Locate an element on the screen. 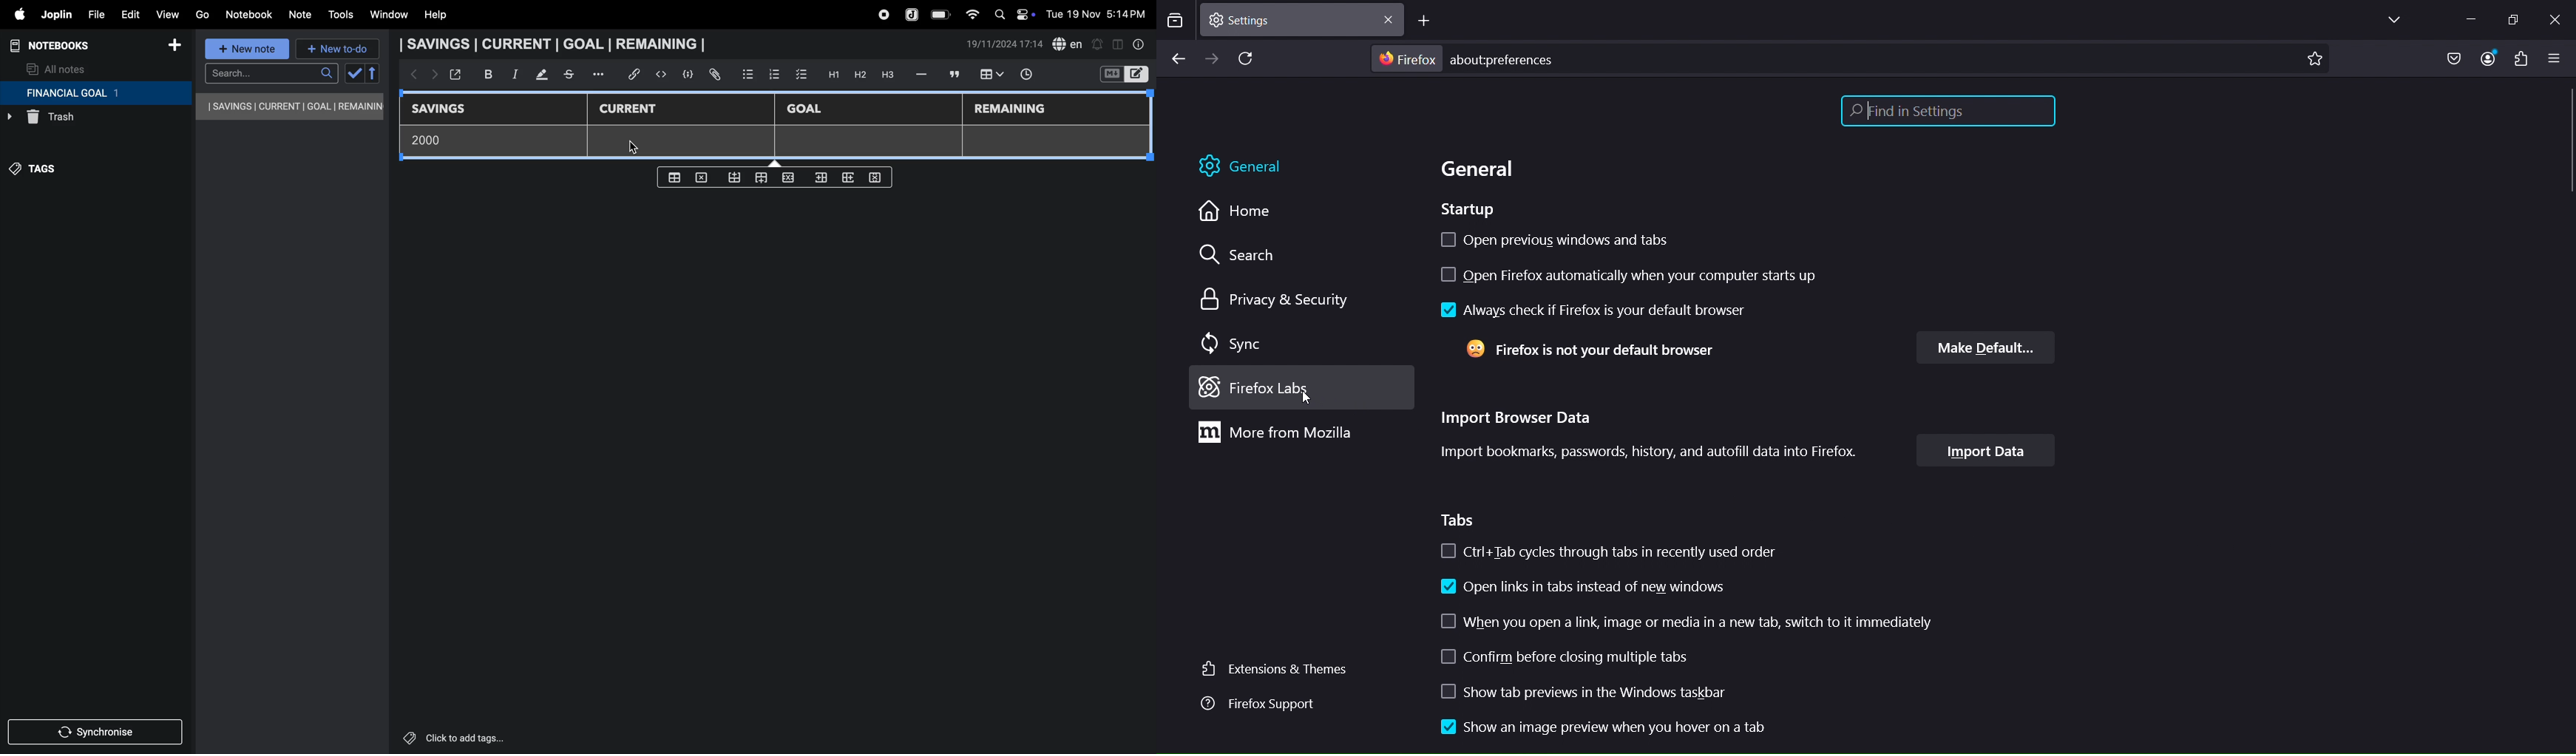  mark is located at coordinates (537, 75).